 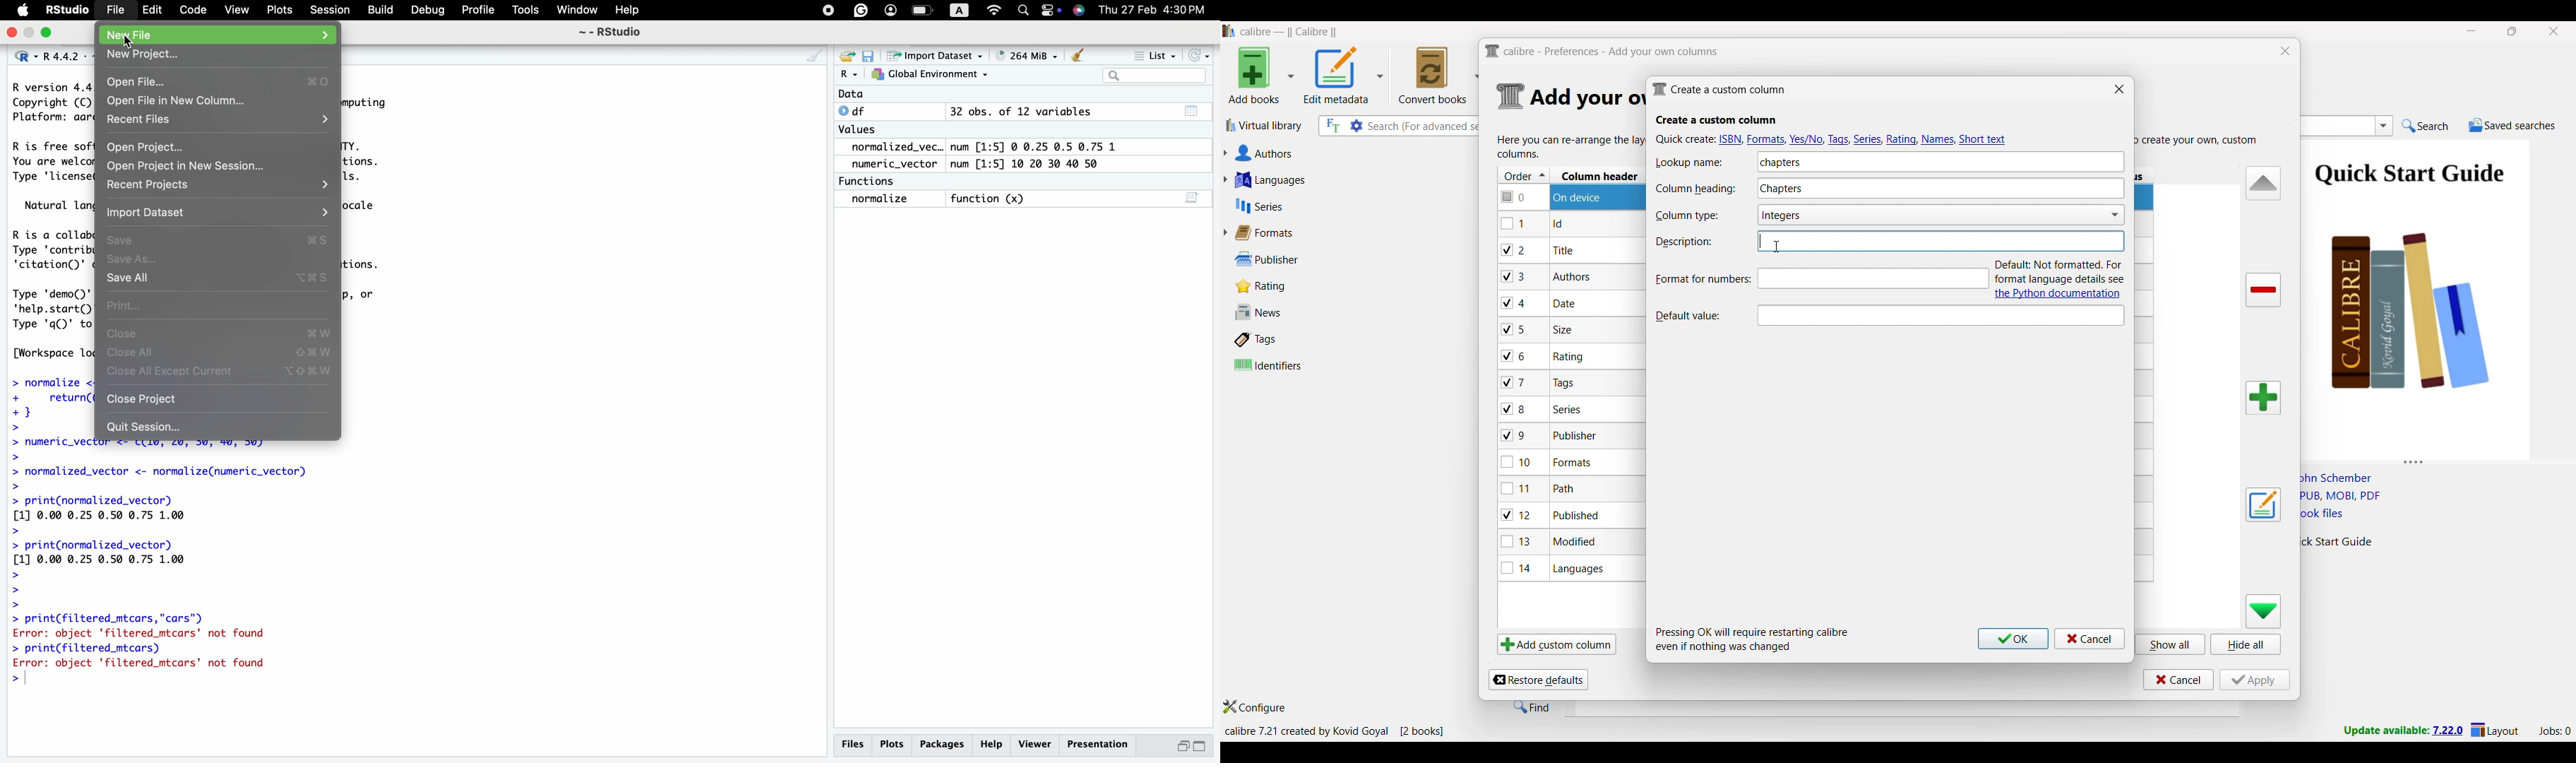 I want to click on Indicates Default value text box, so click(x=1695, y=314).